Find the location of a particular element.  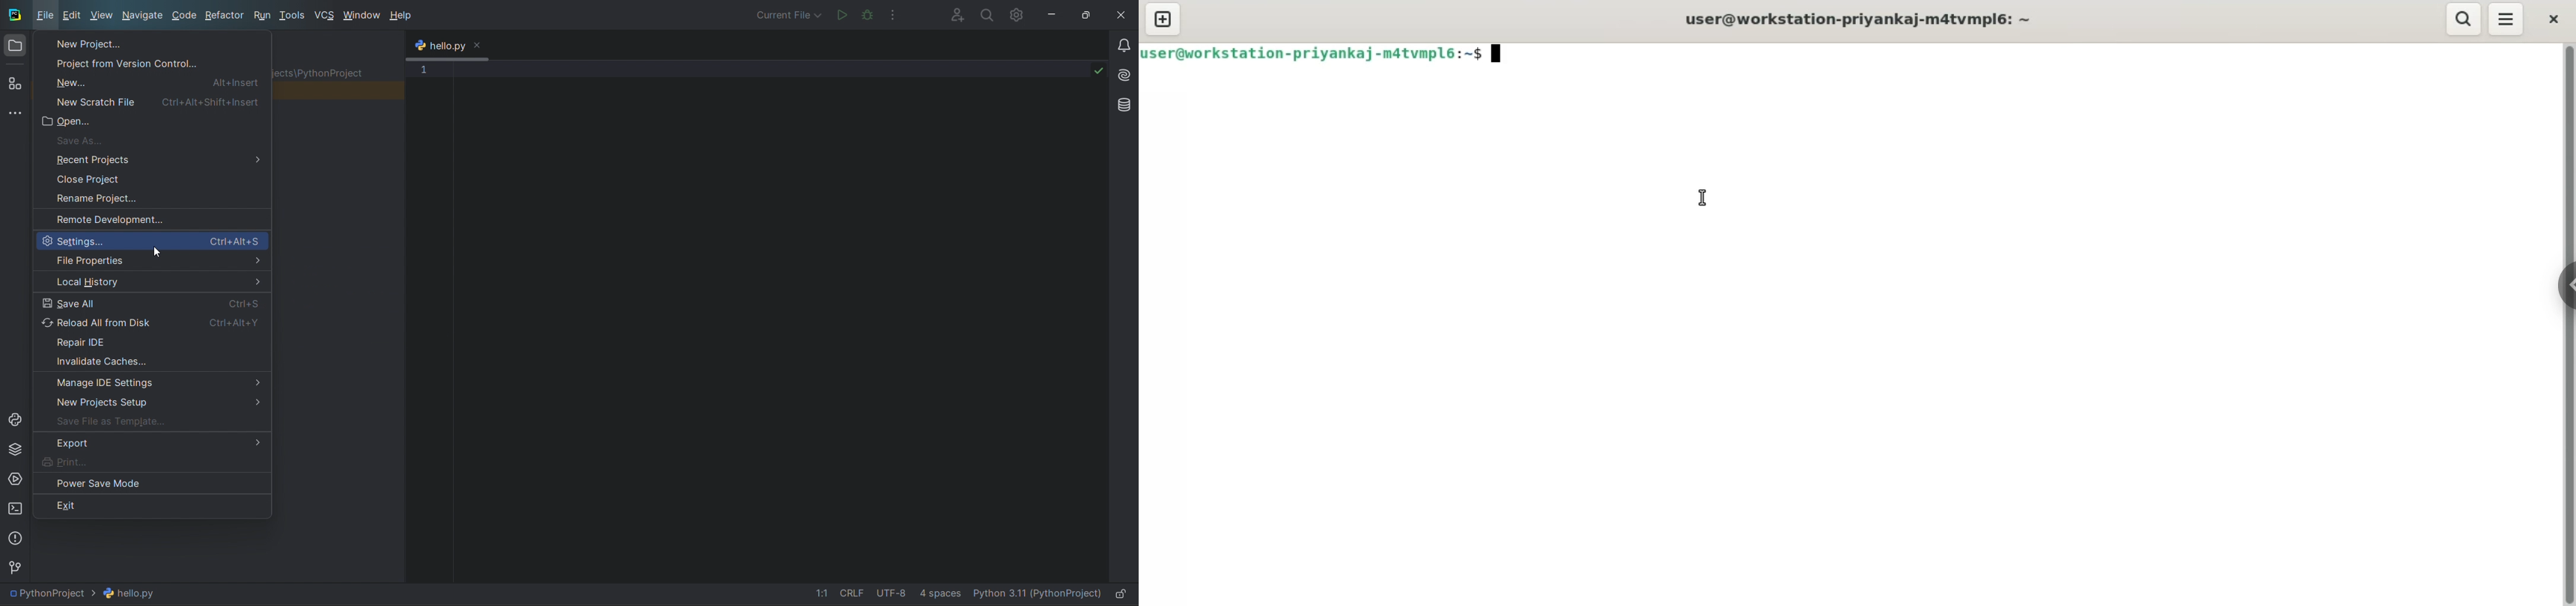

exit is located at coordinates (149, 505).